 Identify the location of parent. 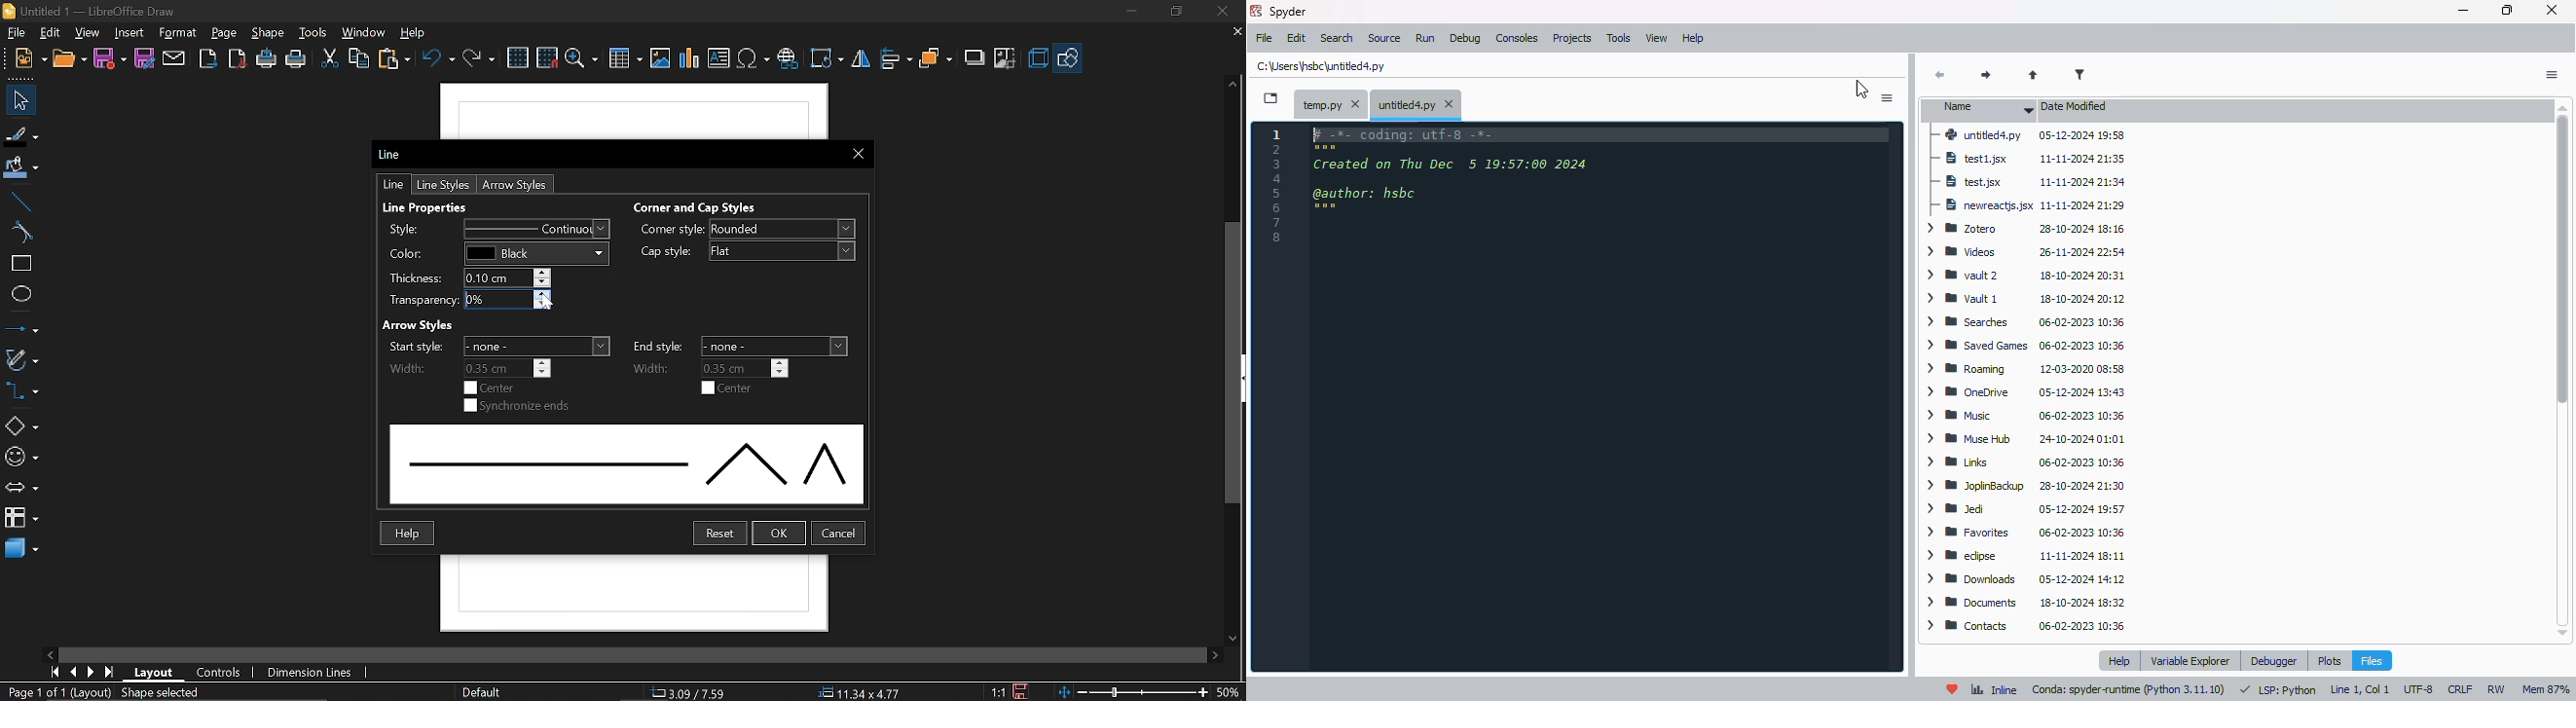
(2033, 76).